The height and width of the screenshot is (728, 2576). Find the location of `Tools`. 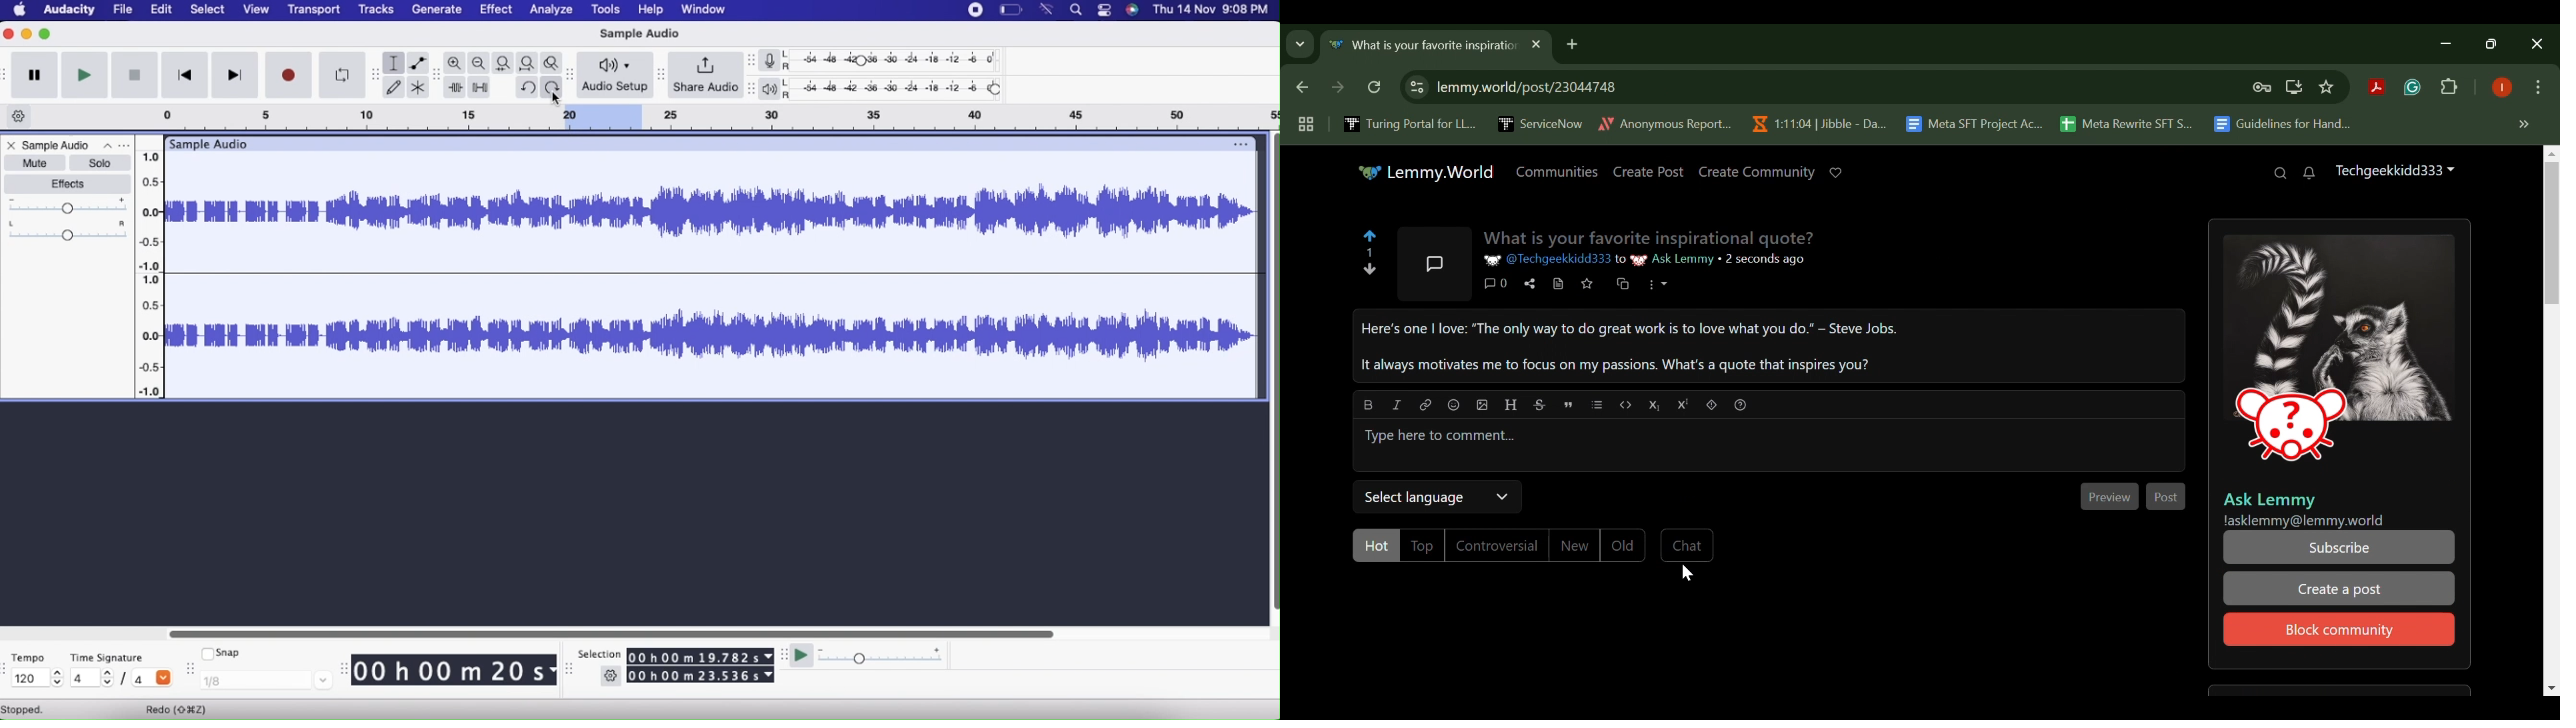

Tools is located at coordinates (609, 11).